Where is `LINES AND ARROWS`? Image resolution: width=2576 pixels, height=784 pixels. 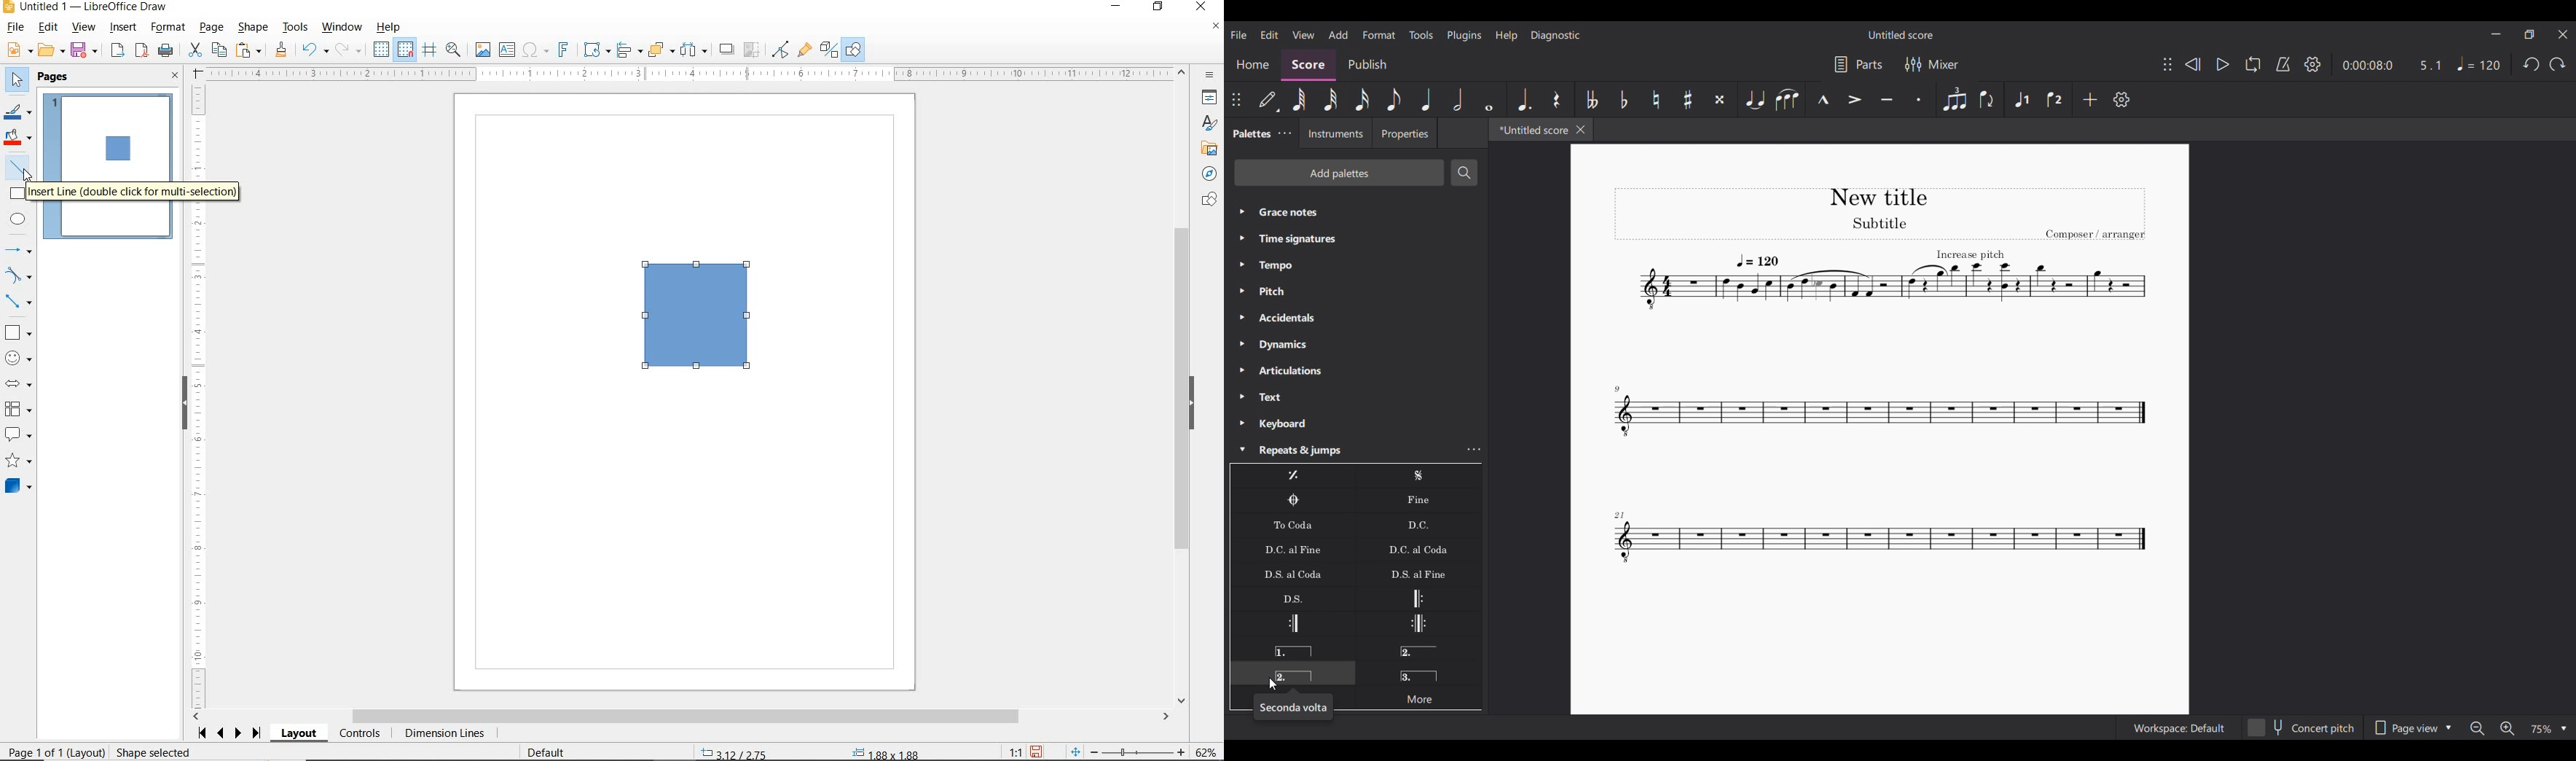
LINES AND ARROWS is located at coordinates (19, 250).